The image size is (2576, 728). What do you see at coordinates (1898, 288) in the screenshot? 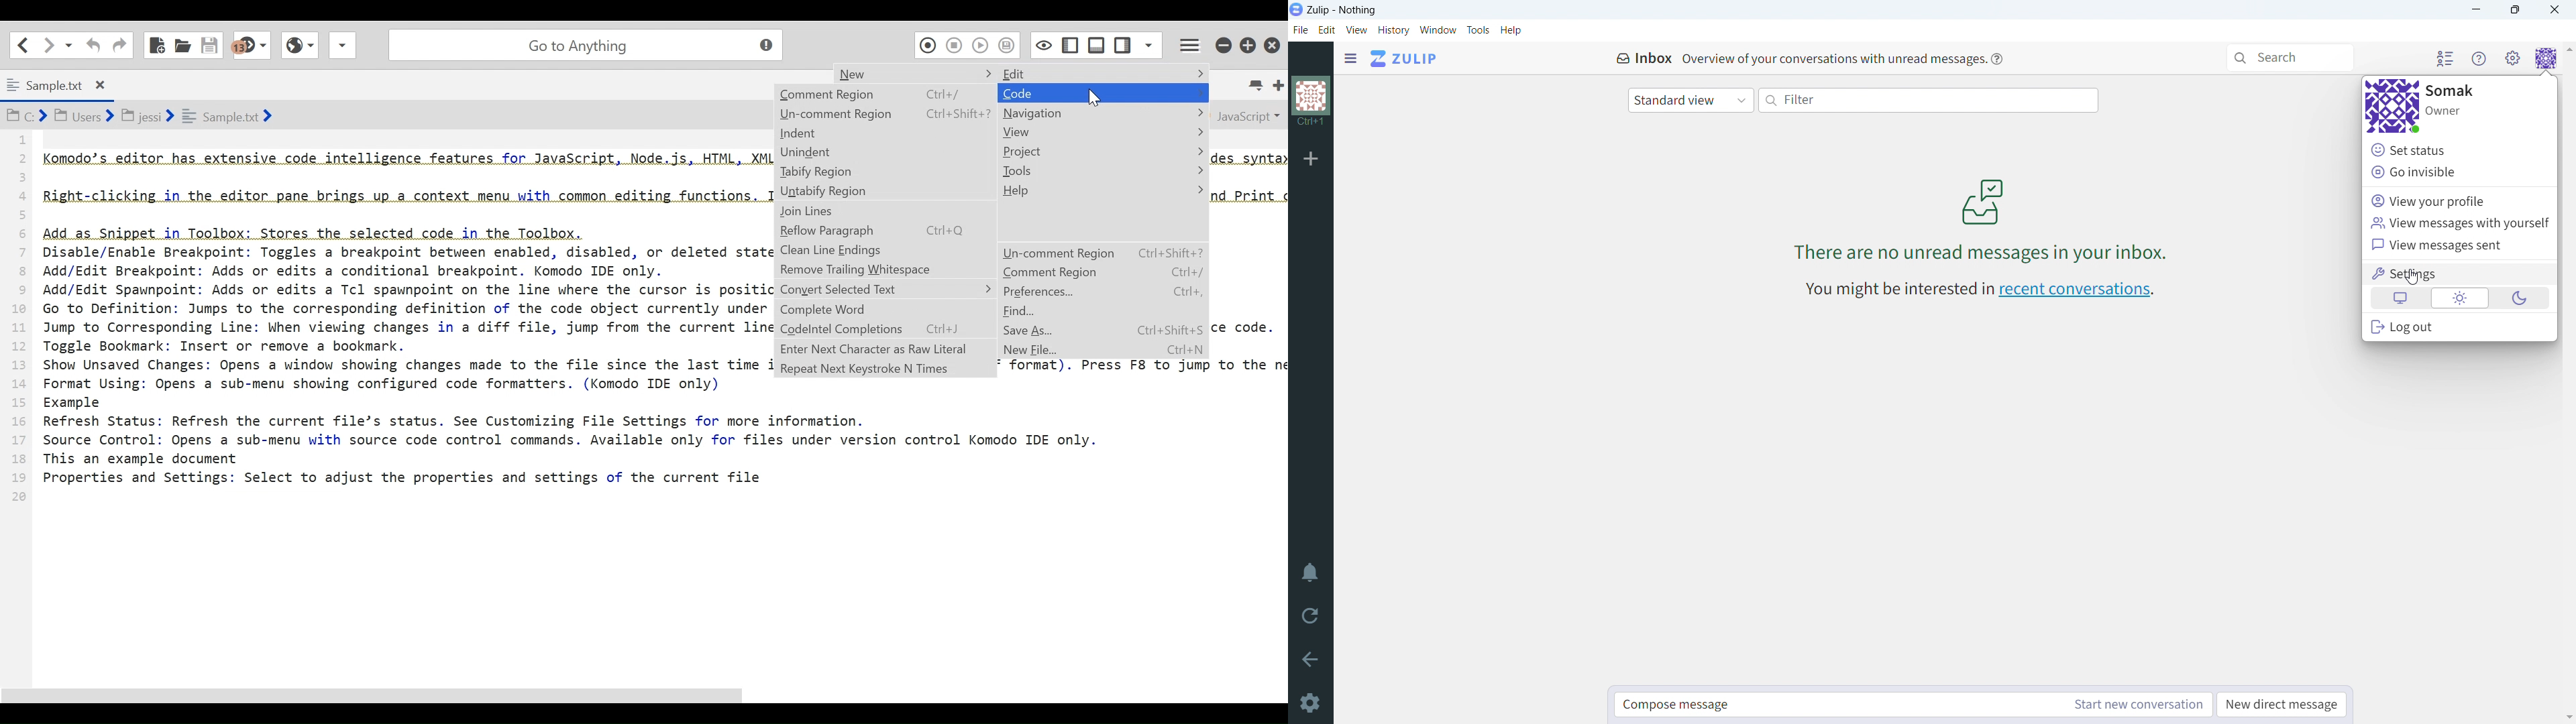
I see `You might be interested ir` at bounding box center [1898, 288].